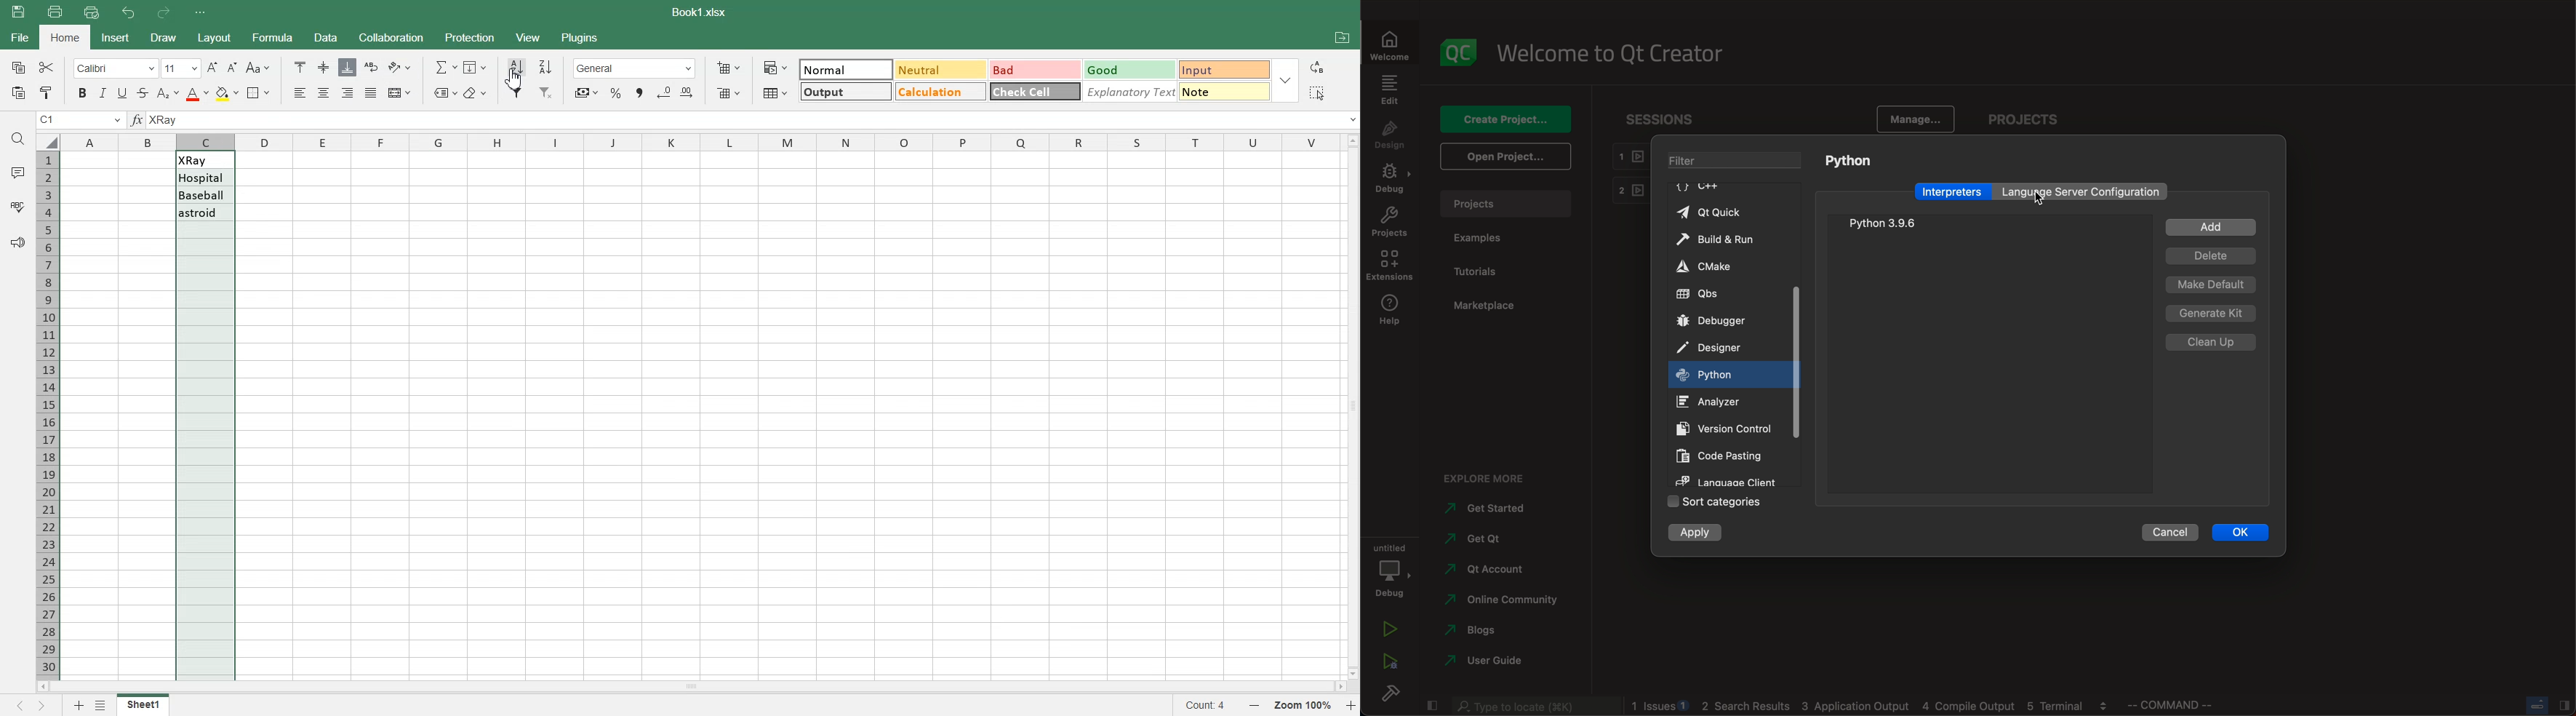 The image size is (2576, 728). Describe the element at coordinates (301, 92) in the screenshot. I see ` Align Left` at that location.